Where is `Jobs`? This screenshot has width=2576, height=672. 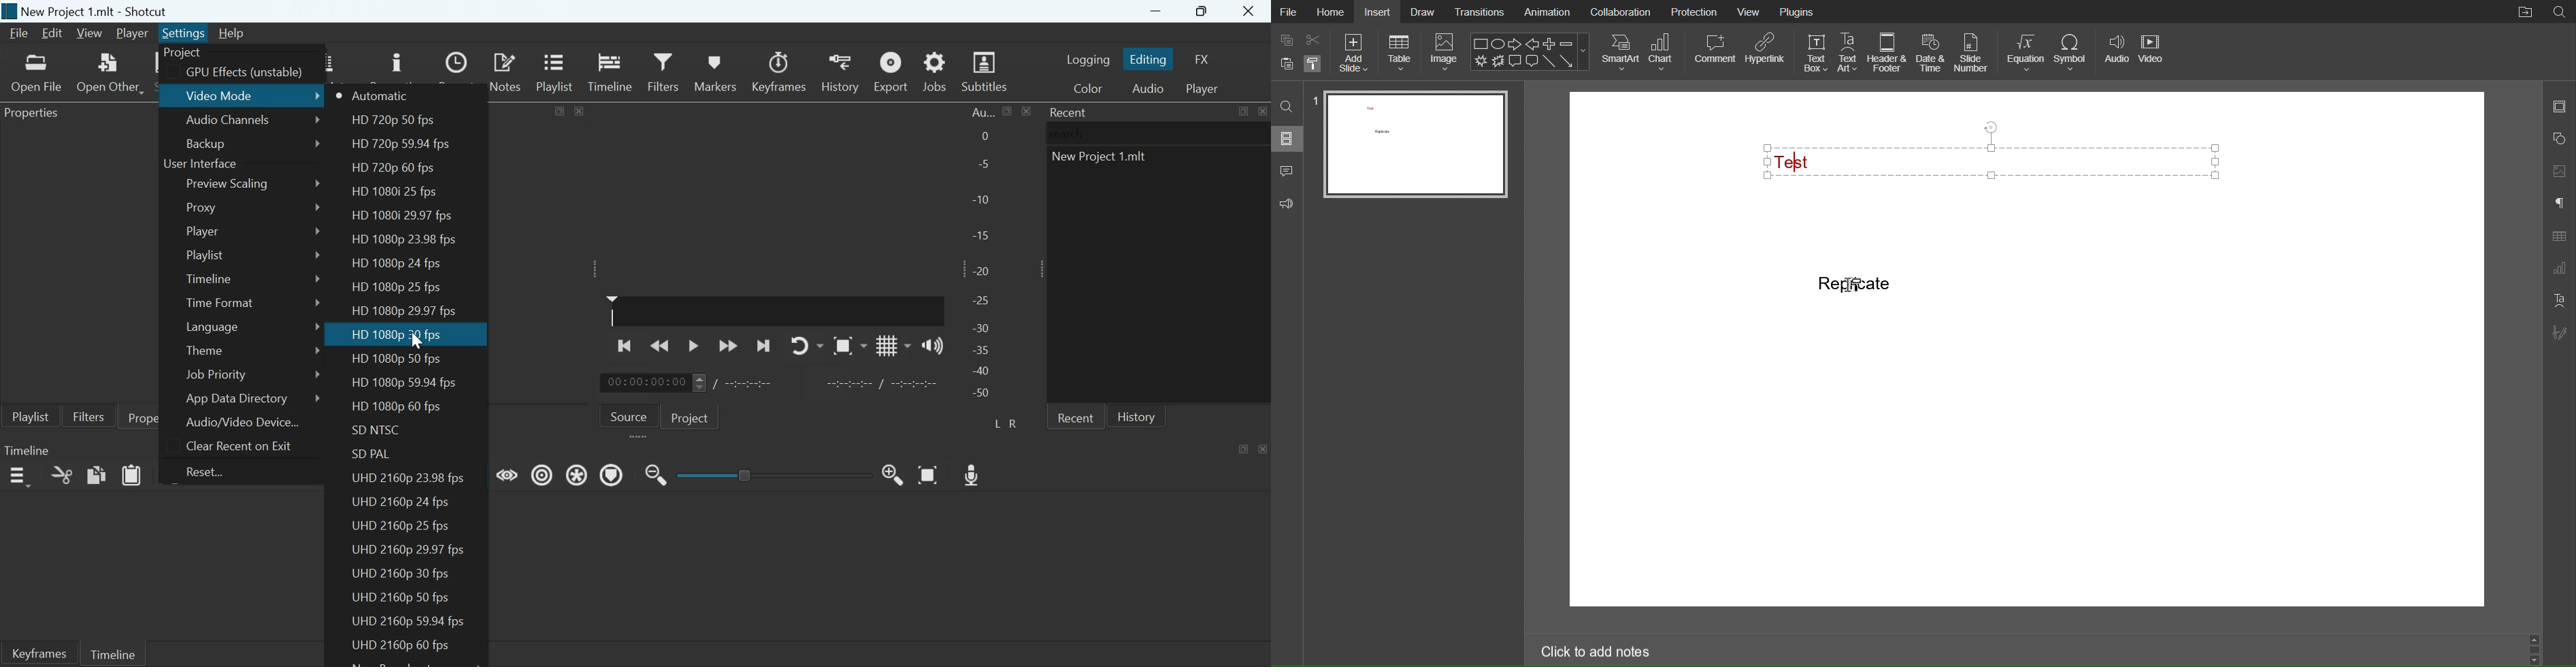
Jobs is located at coordinates (935, 71).